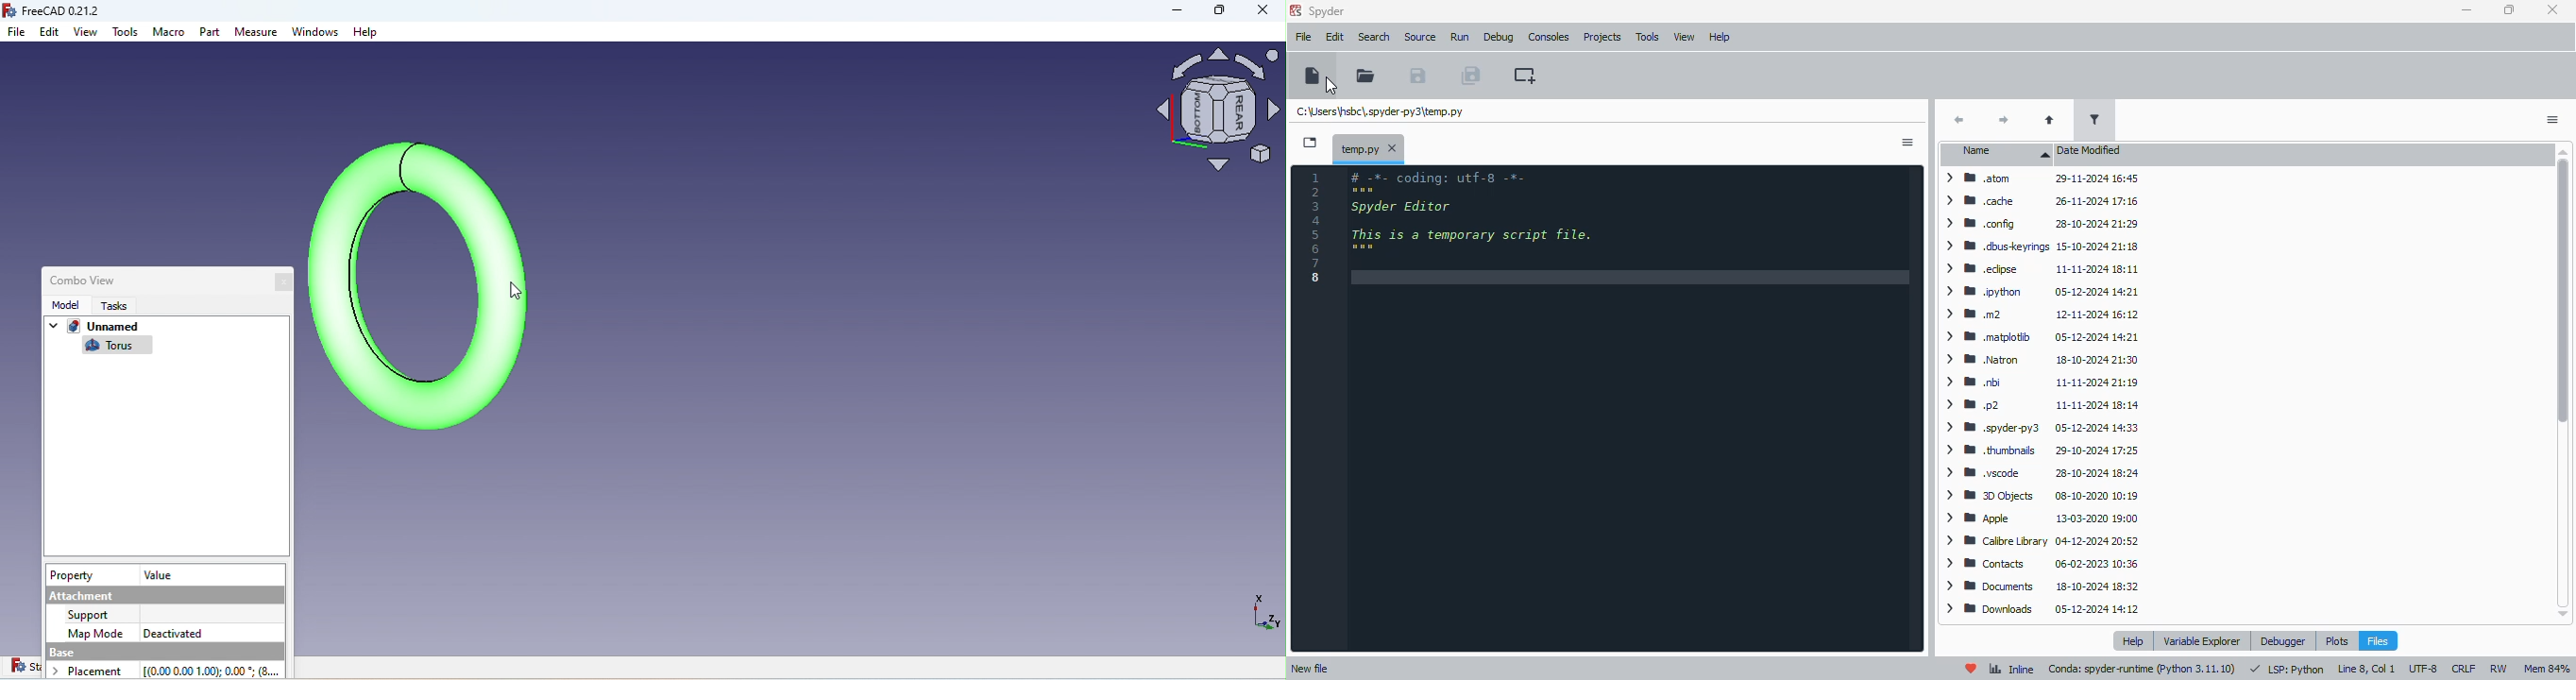 The width and height of the screenshot is (2576, 700). Describe the element at coordinates (2546, 669) in the screenshot. I see `mem 84%` at that location.